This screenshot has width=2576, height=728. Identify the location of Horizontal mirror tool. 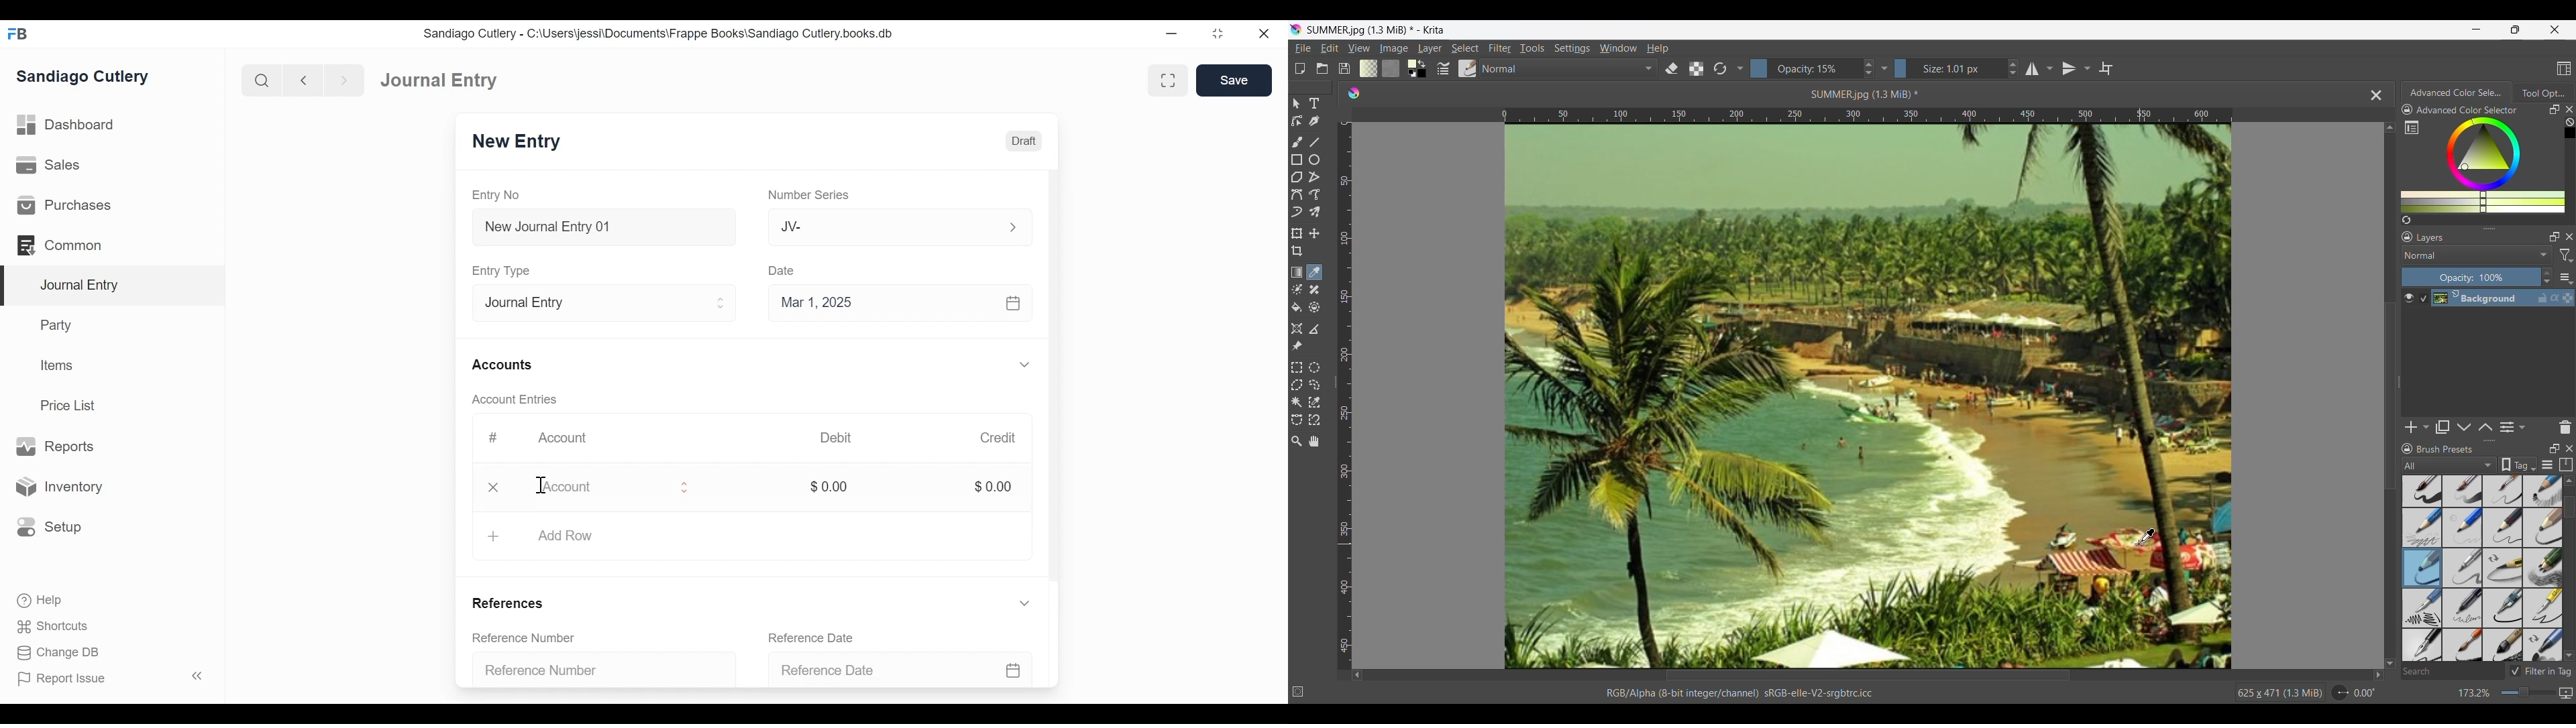
(2030, 68).